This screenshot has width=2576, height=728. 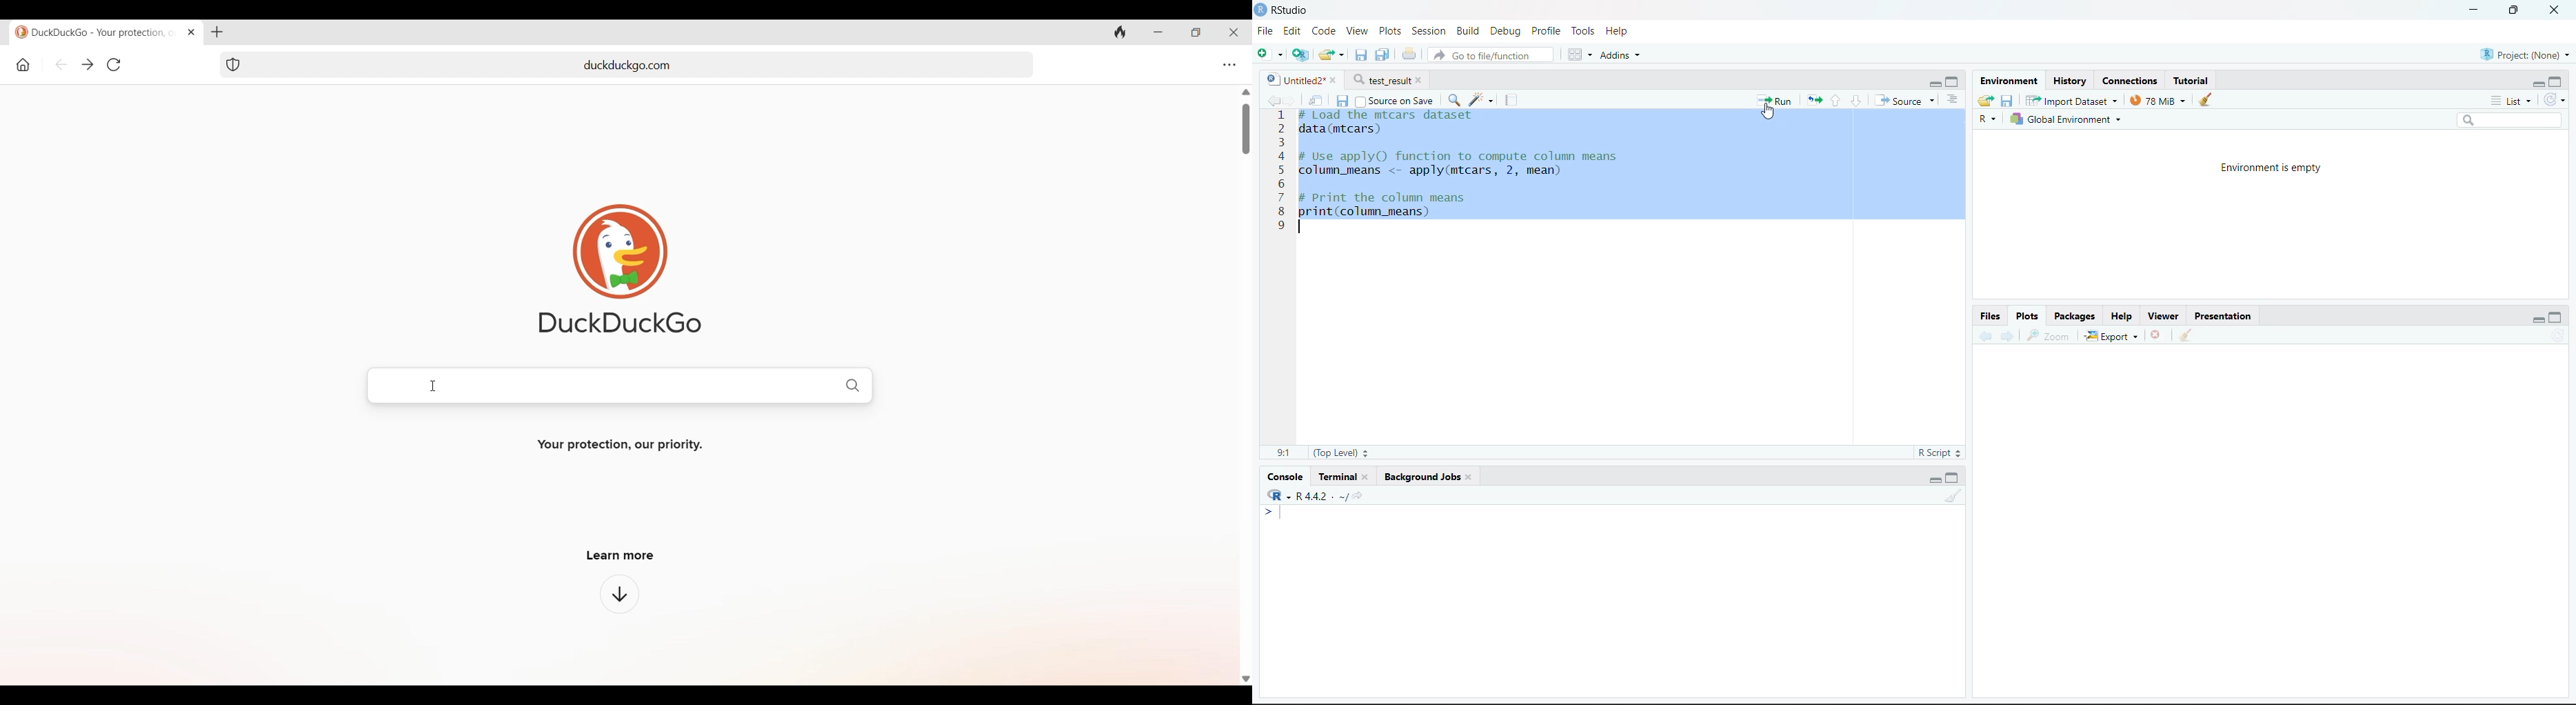 I want to click on Code Tools, so click(x=1480, y=99).